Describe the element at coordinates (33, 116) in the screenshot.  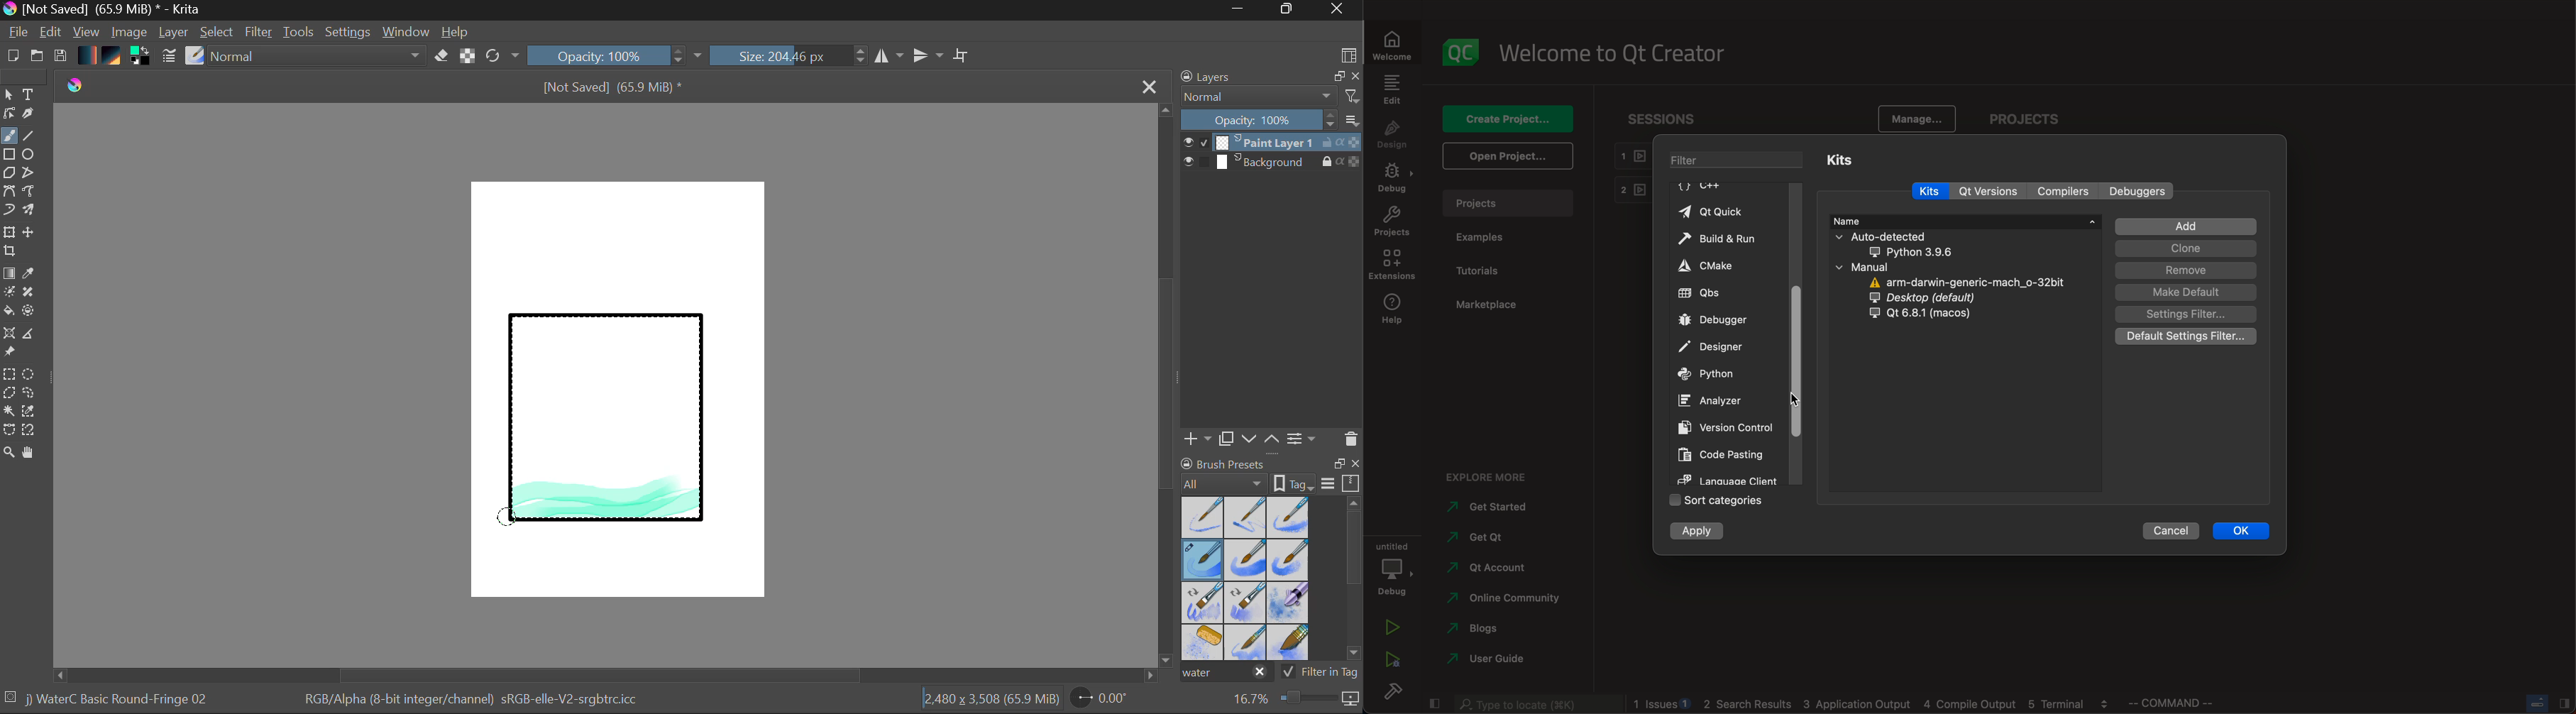
I see `Calligraphic Tool` at that location.